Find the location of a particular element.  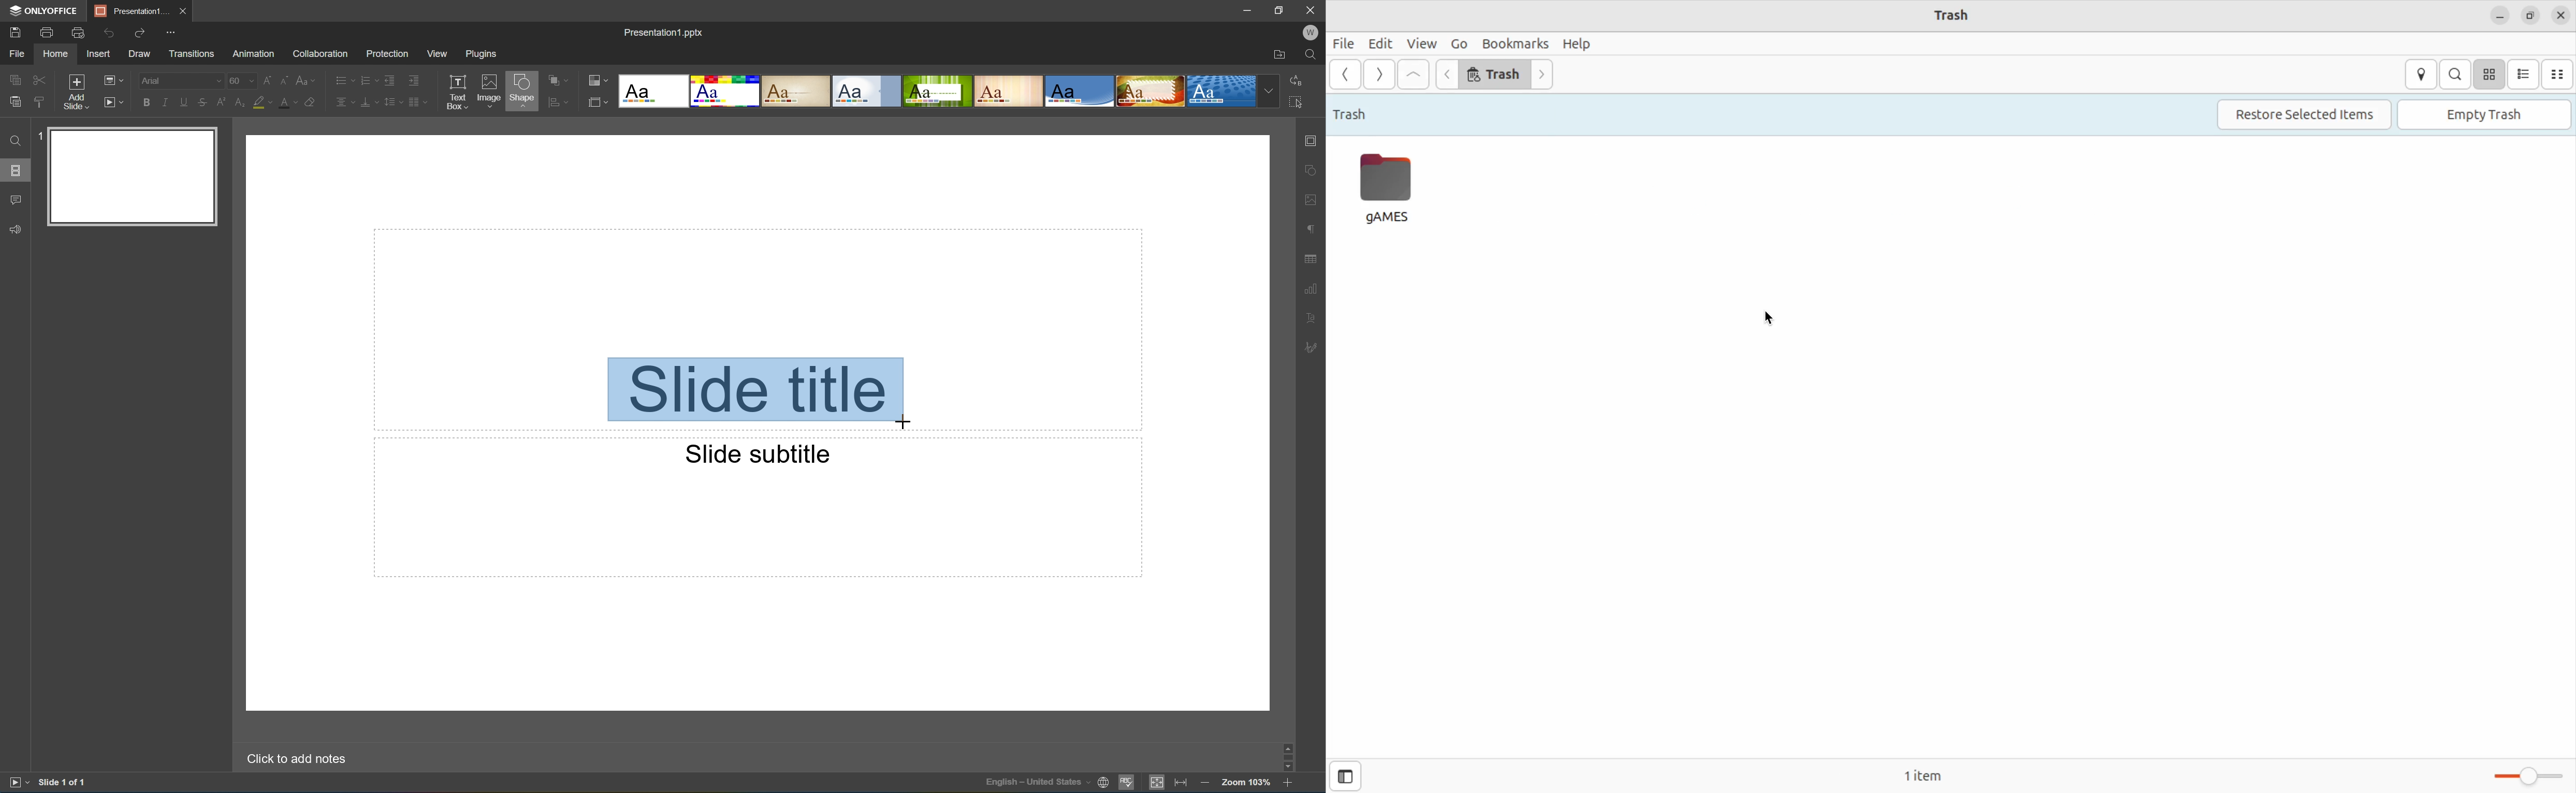

close is located at coordinates (2563, 15).